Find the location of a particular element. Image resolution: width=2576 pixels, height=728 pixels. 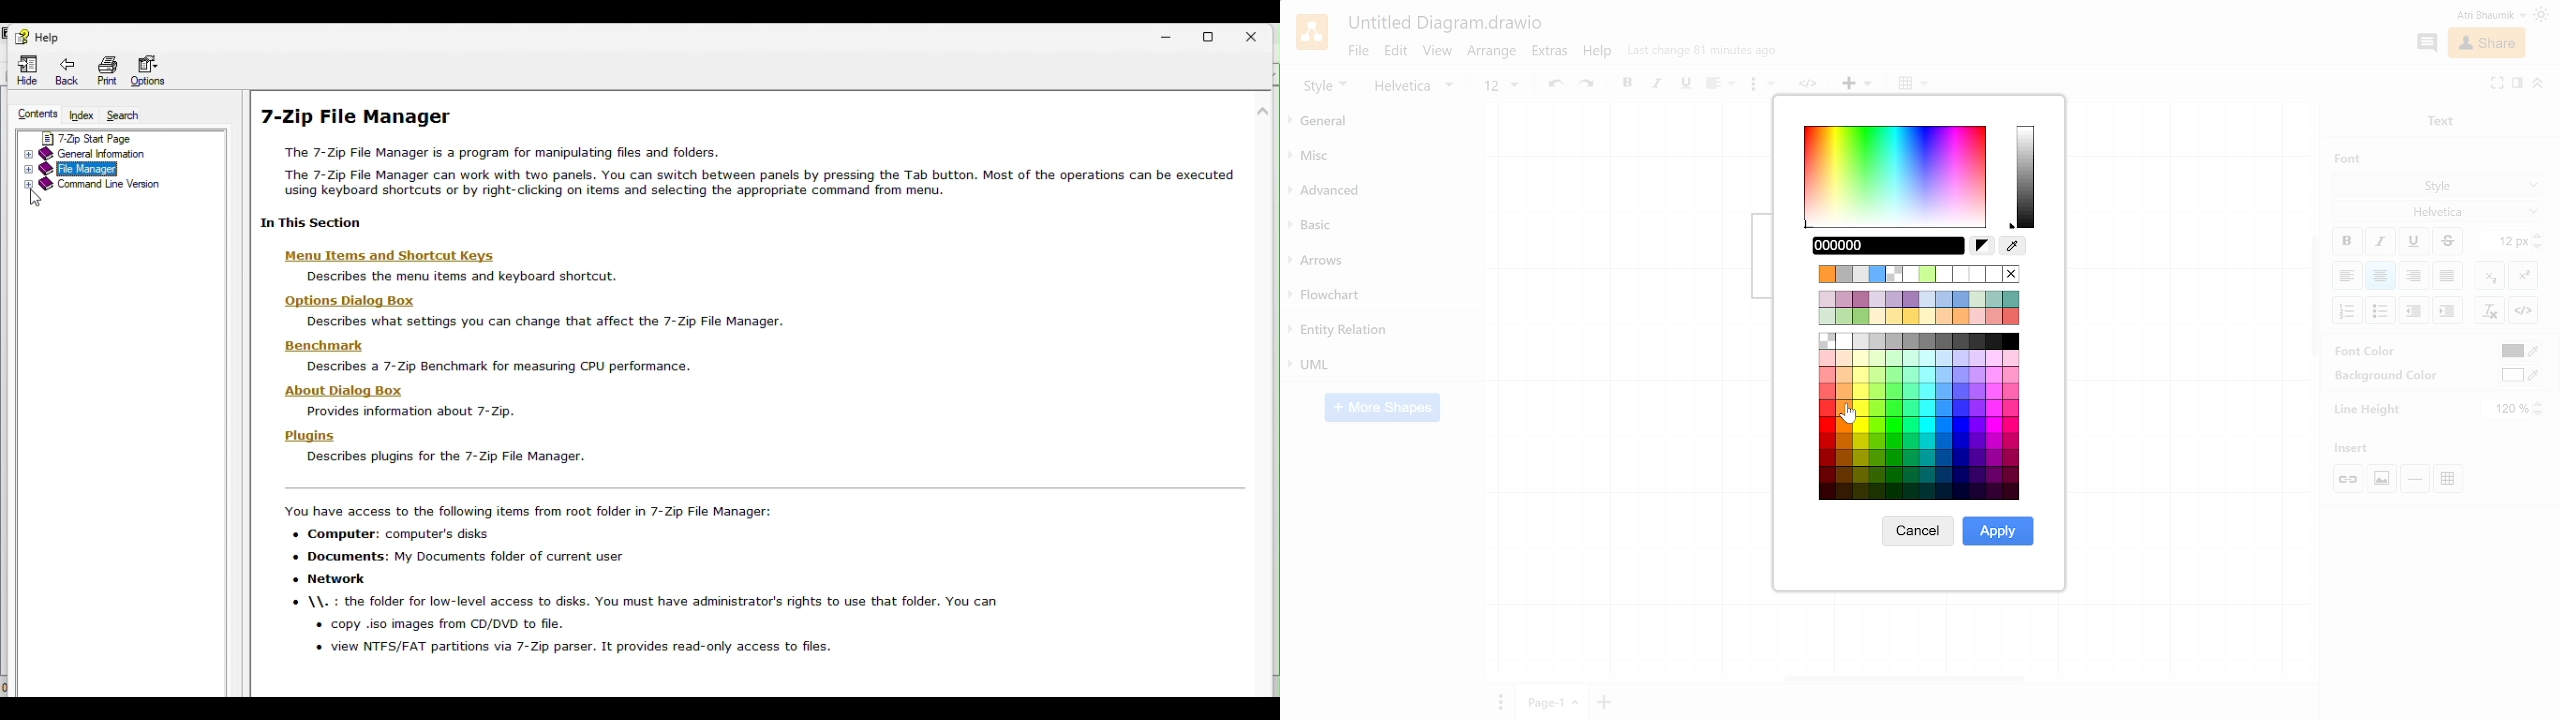

Comment is located at coordinates (2426, 43).